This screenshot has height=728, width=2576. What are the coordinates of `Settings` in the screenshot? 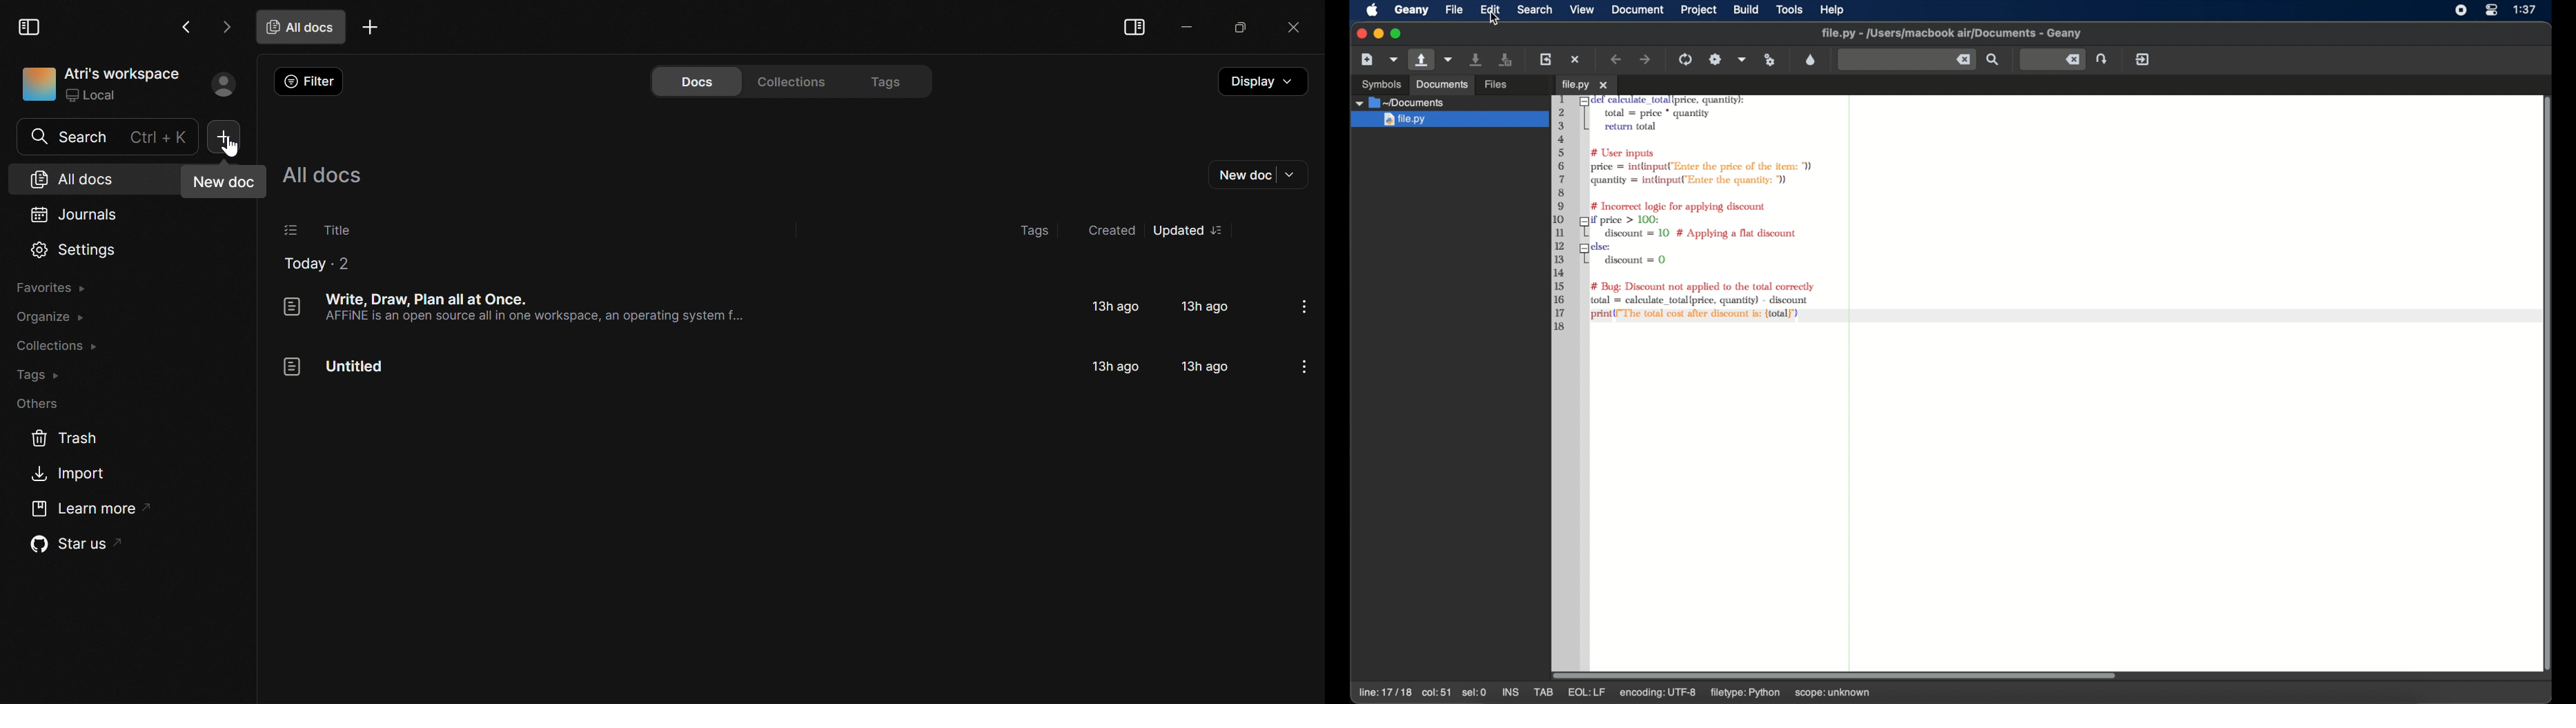 It's located at (75, 250).